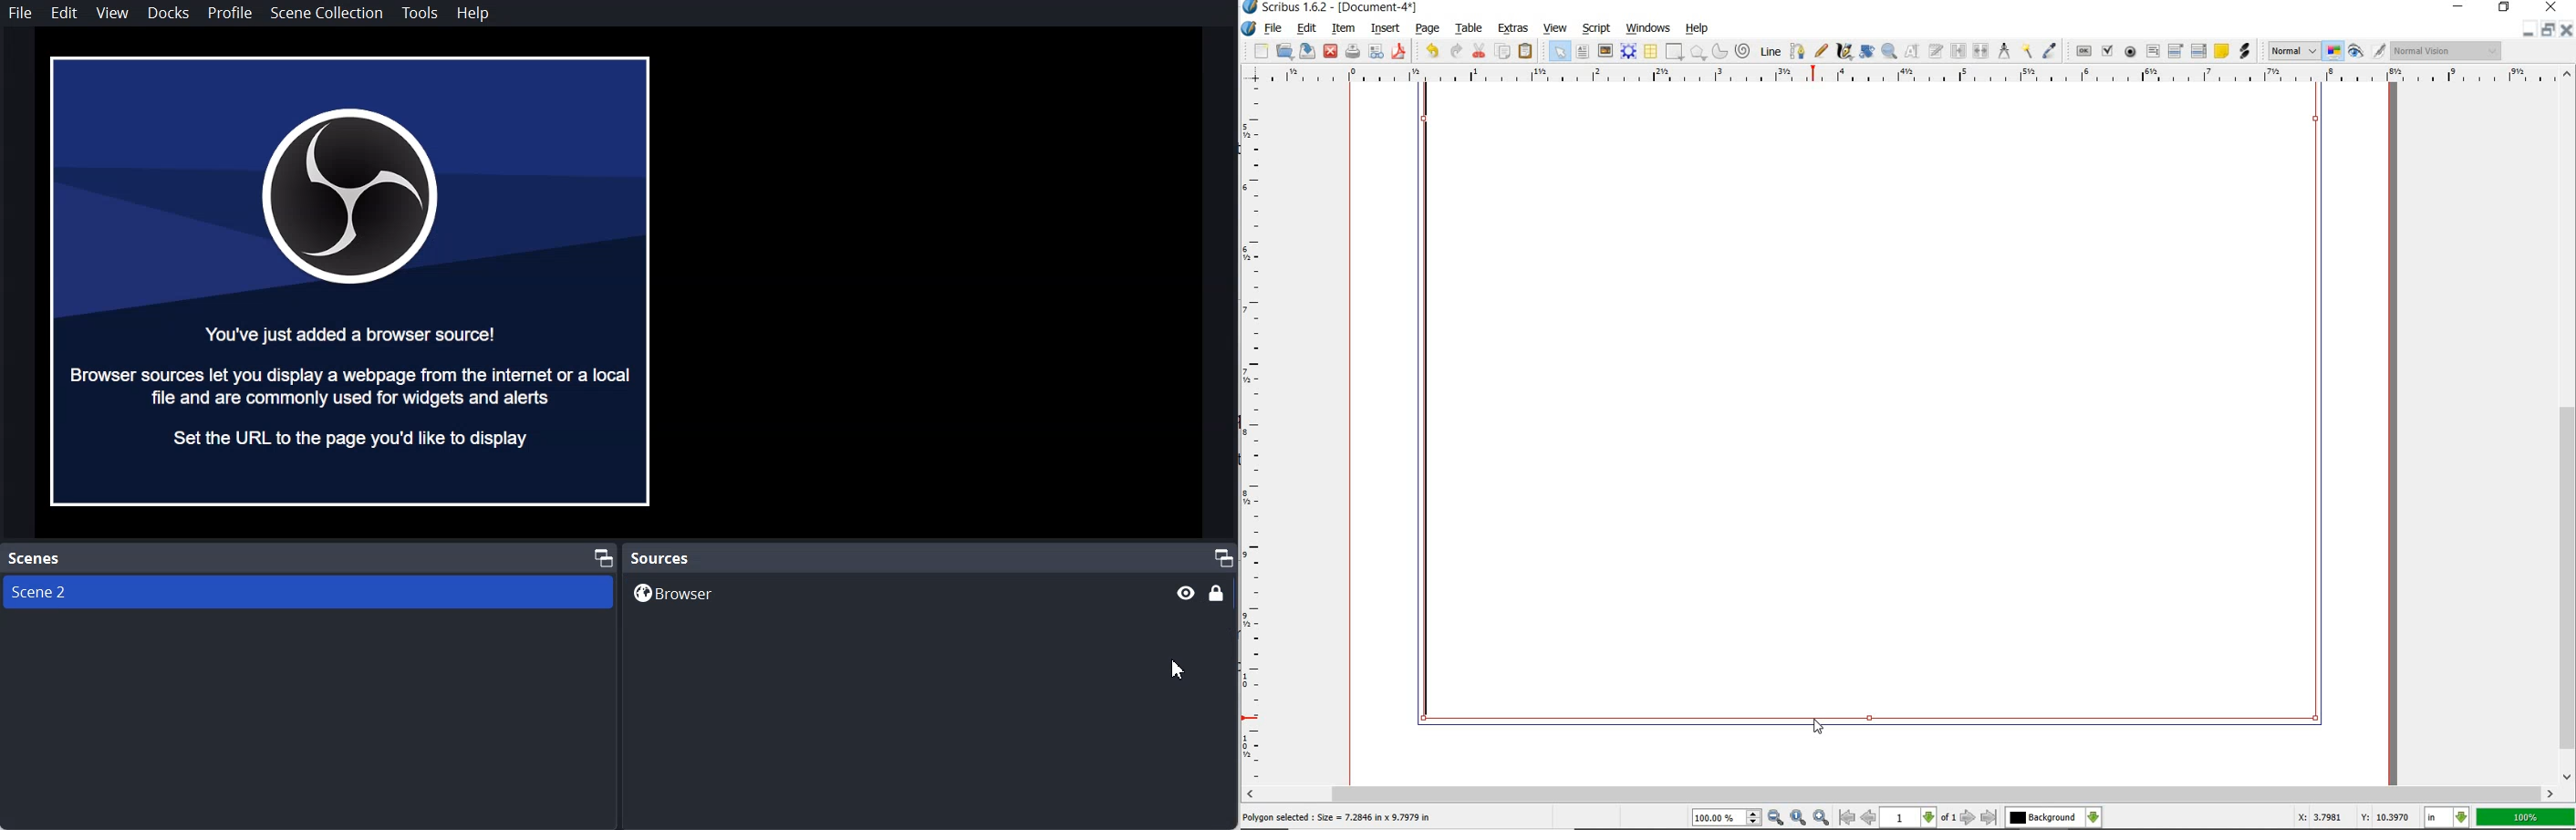 Image resolution: width=2576 pixels, height=840 pixels. What do you see at coordinates (1555, 29) in the screenshot?
I see `view` at bounding box center [1555, 29].